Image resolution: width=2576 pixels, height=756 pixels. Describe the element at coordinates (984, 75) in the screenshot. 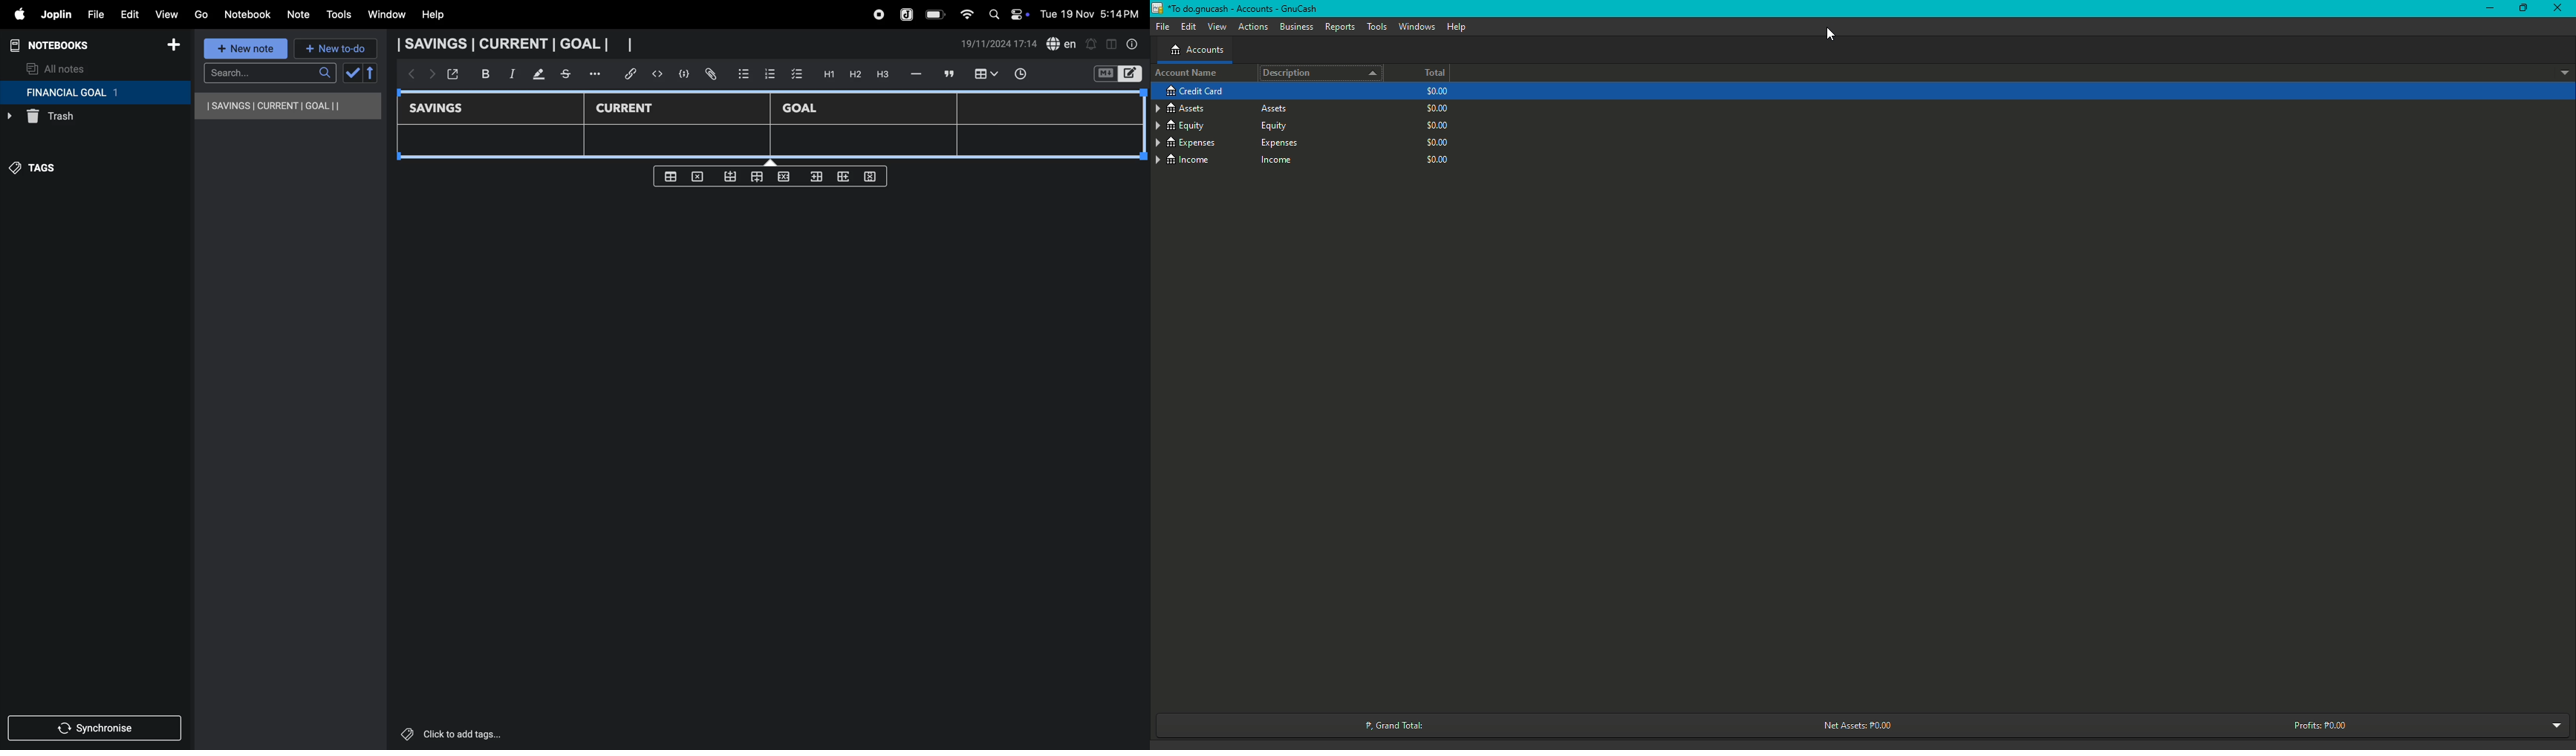

I see `insert table` at that location.